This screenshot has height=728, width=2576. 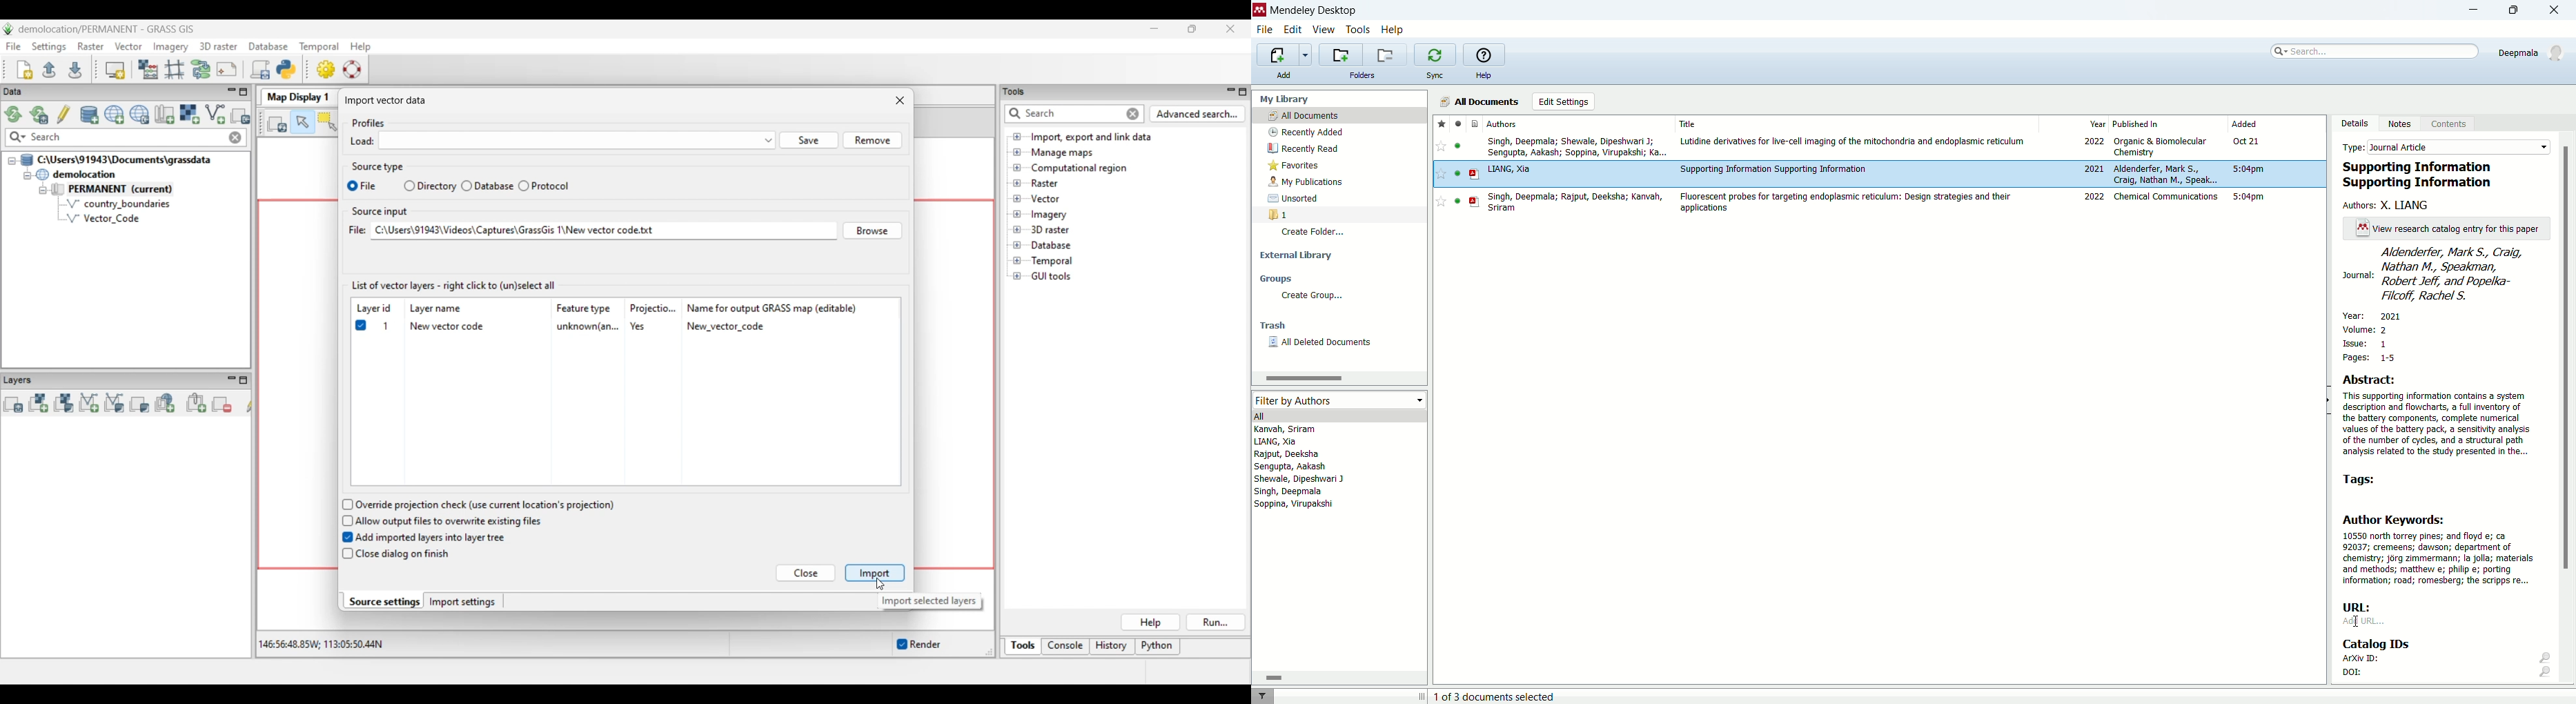 I want to click on my publication, so click(x=1307, y=182).